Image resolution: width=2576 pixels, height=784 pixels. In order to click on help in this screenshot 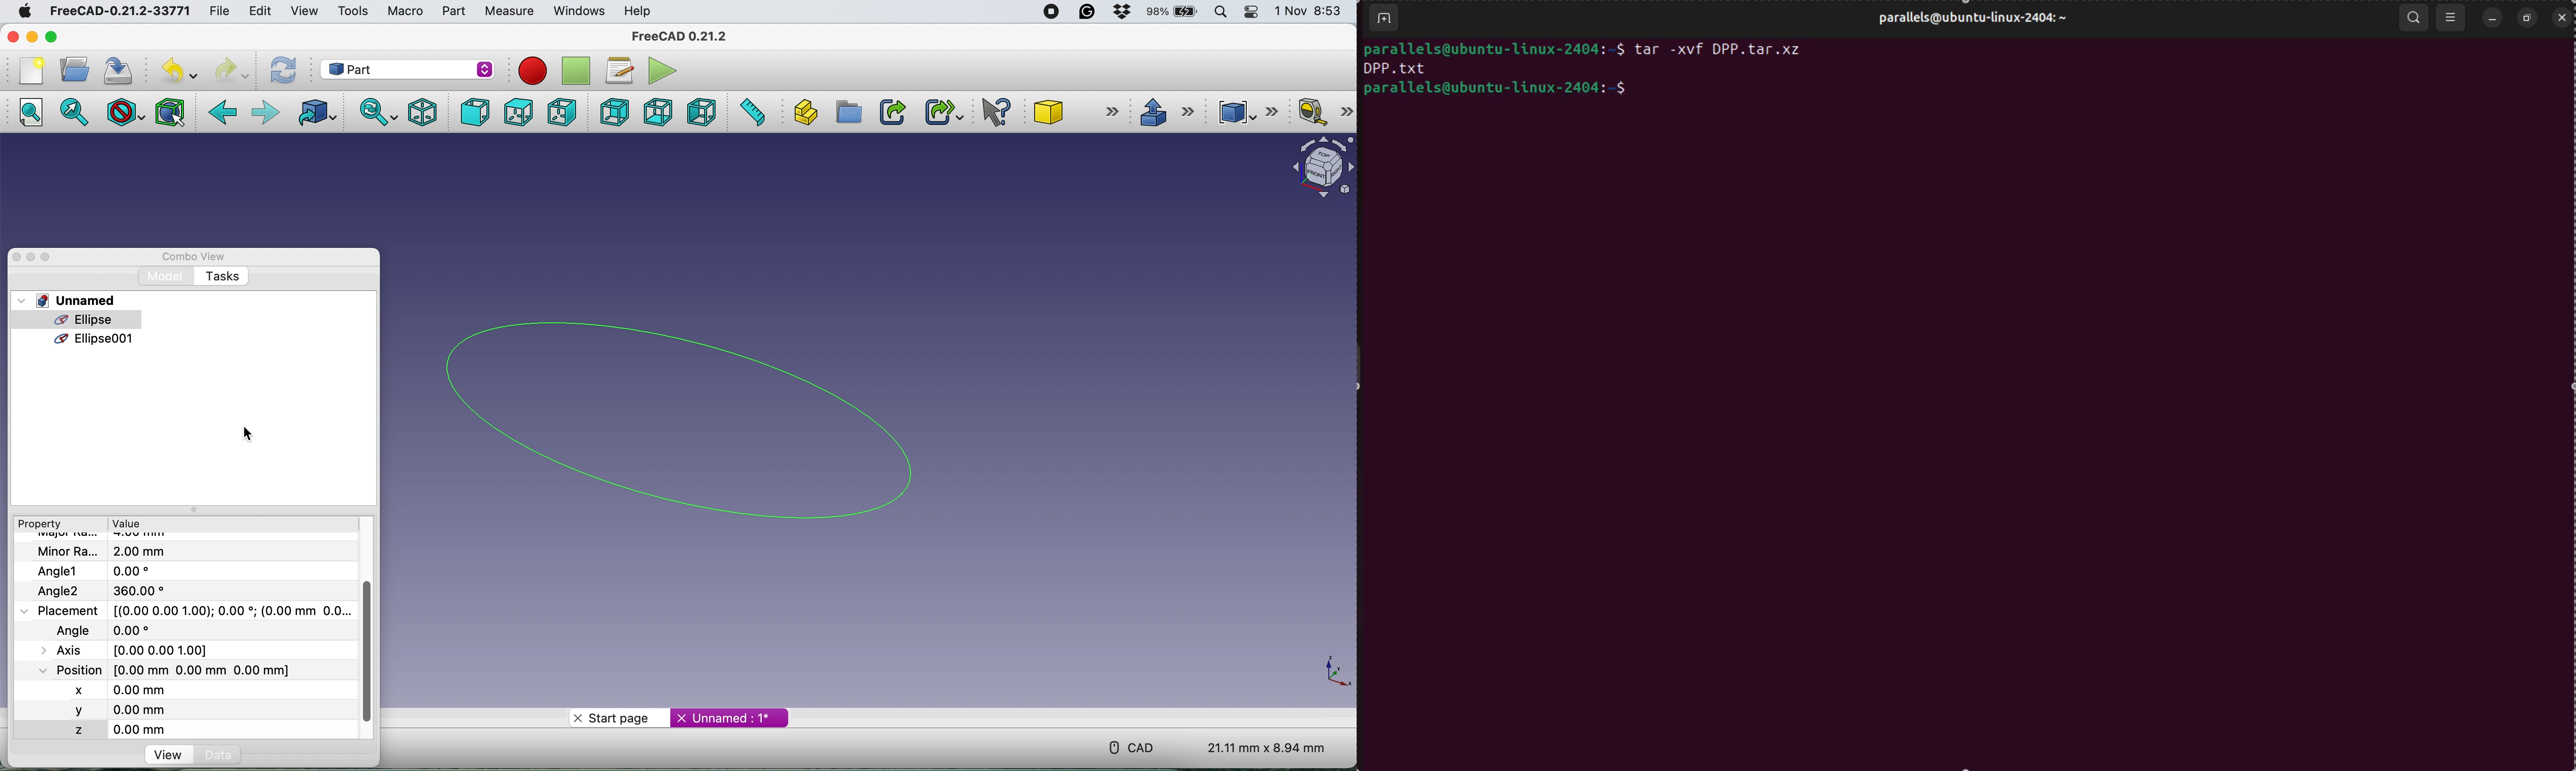, I will do `click(641, 10)`.